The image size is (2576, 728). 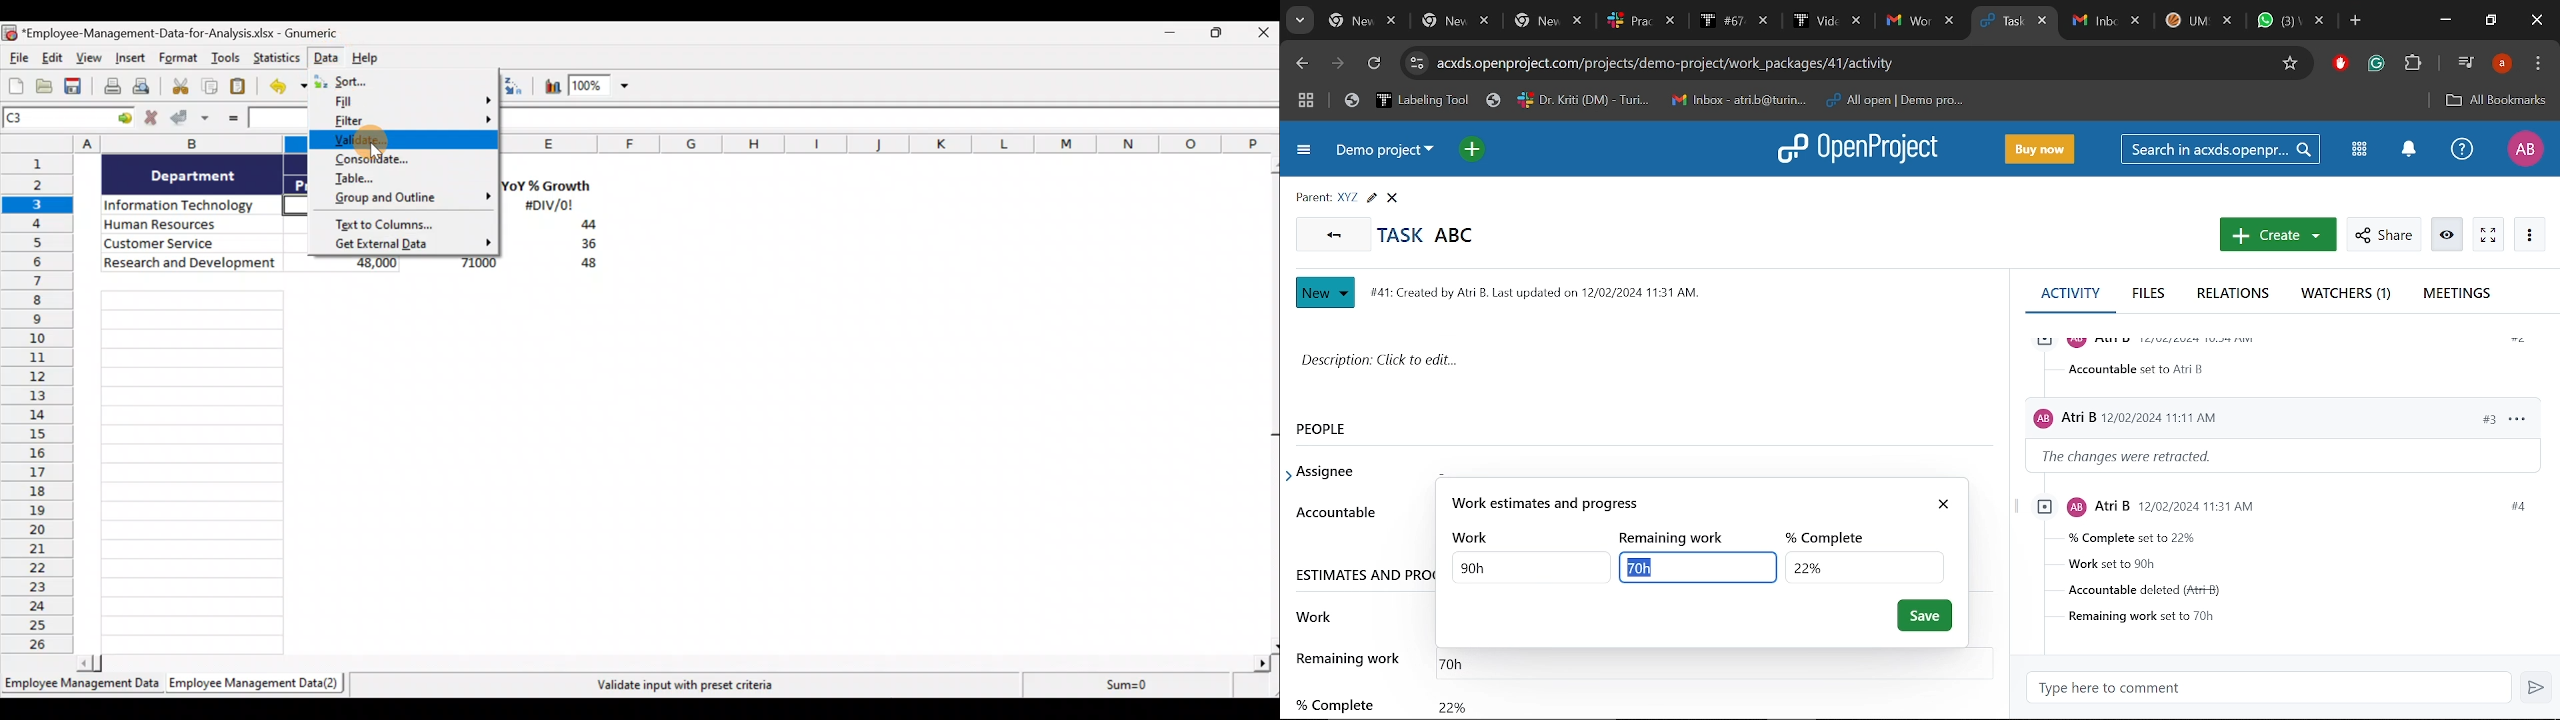 What do you see at coordinates (2378, 66) in the screenshot?
I see `Grmmarly` at bounding box center [2378, 66].